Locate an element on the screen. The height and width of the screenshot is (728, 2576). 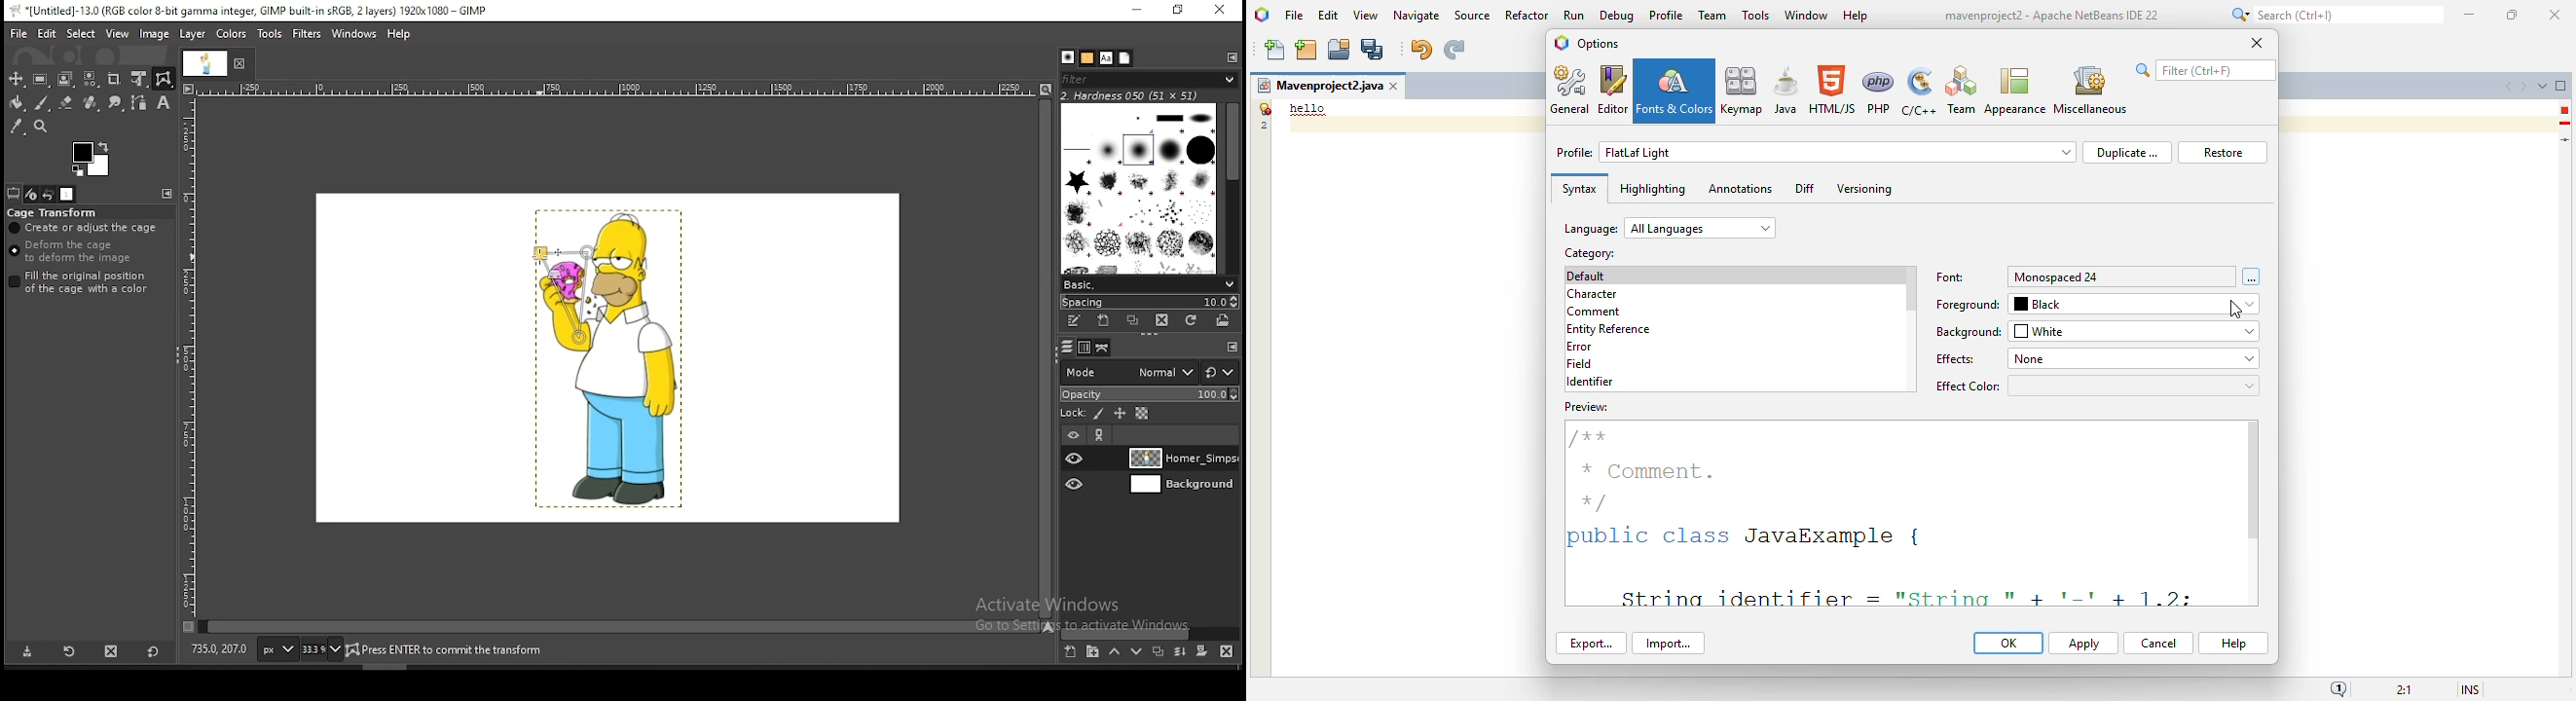
move tool is located at coordinates (17, 79).